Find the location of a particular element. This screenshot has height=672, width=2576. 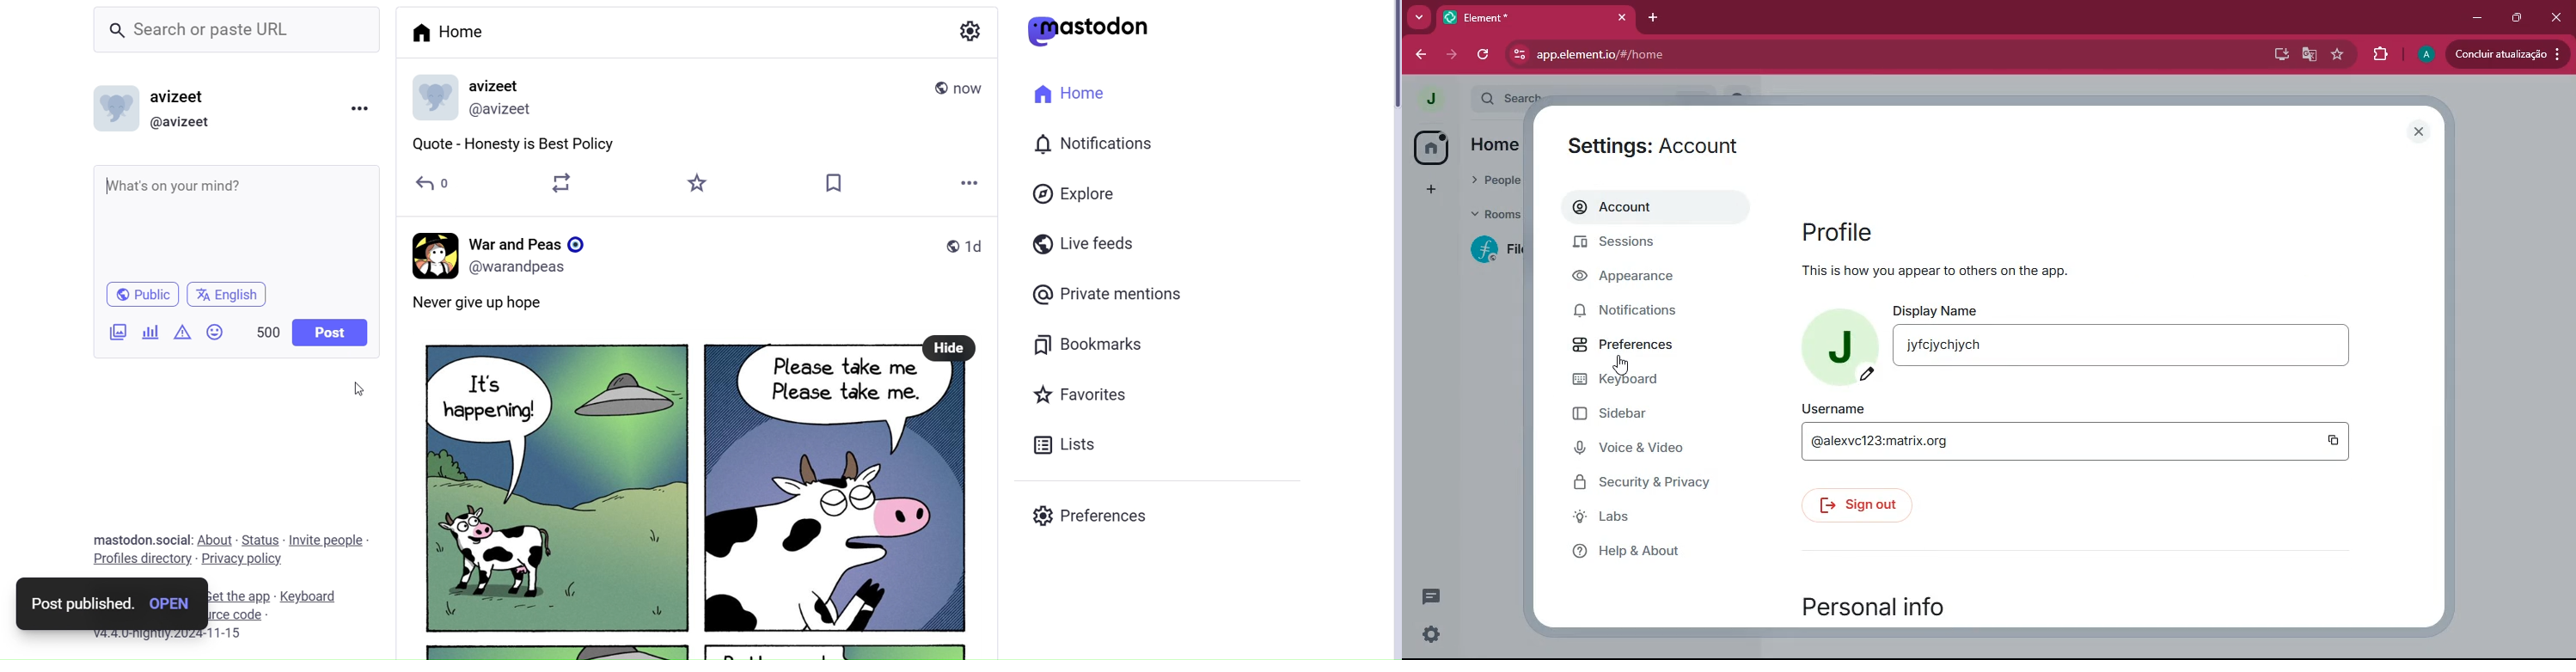

Live Feeds is located at coordinates (1083, 245).